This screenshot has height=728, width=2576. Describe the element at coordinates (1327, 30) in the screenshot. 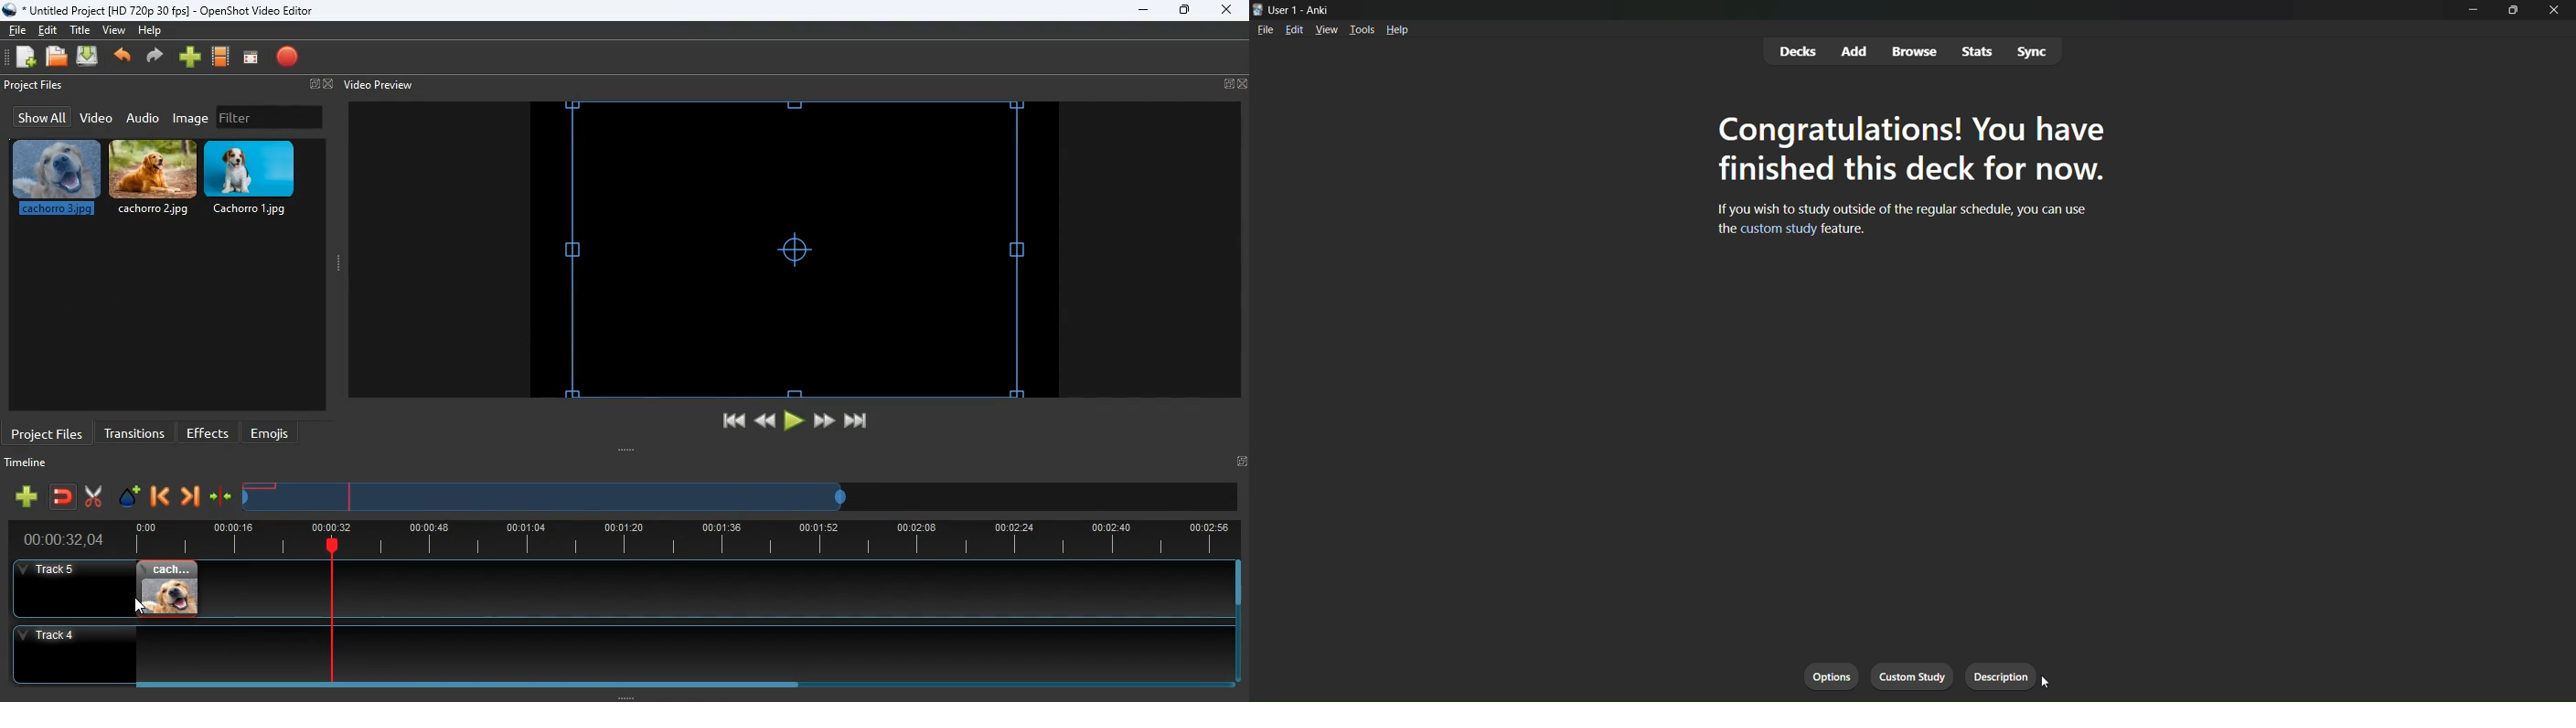

I see `view` at that location.